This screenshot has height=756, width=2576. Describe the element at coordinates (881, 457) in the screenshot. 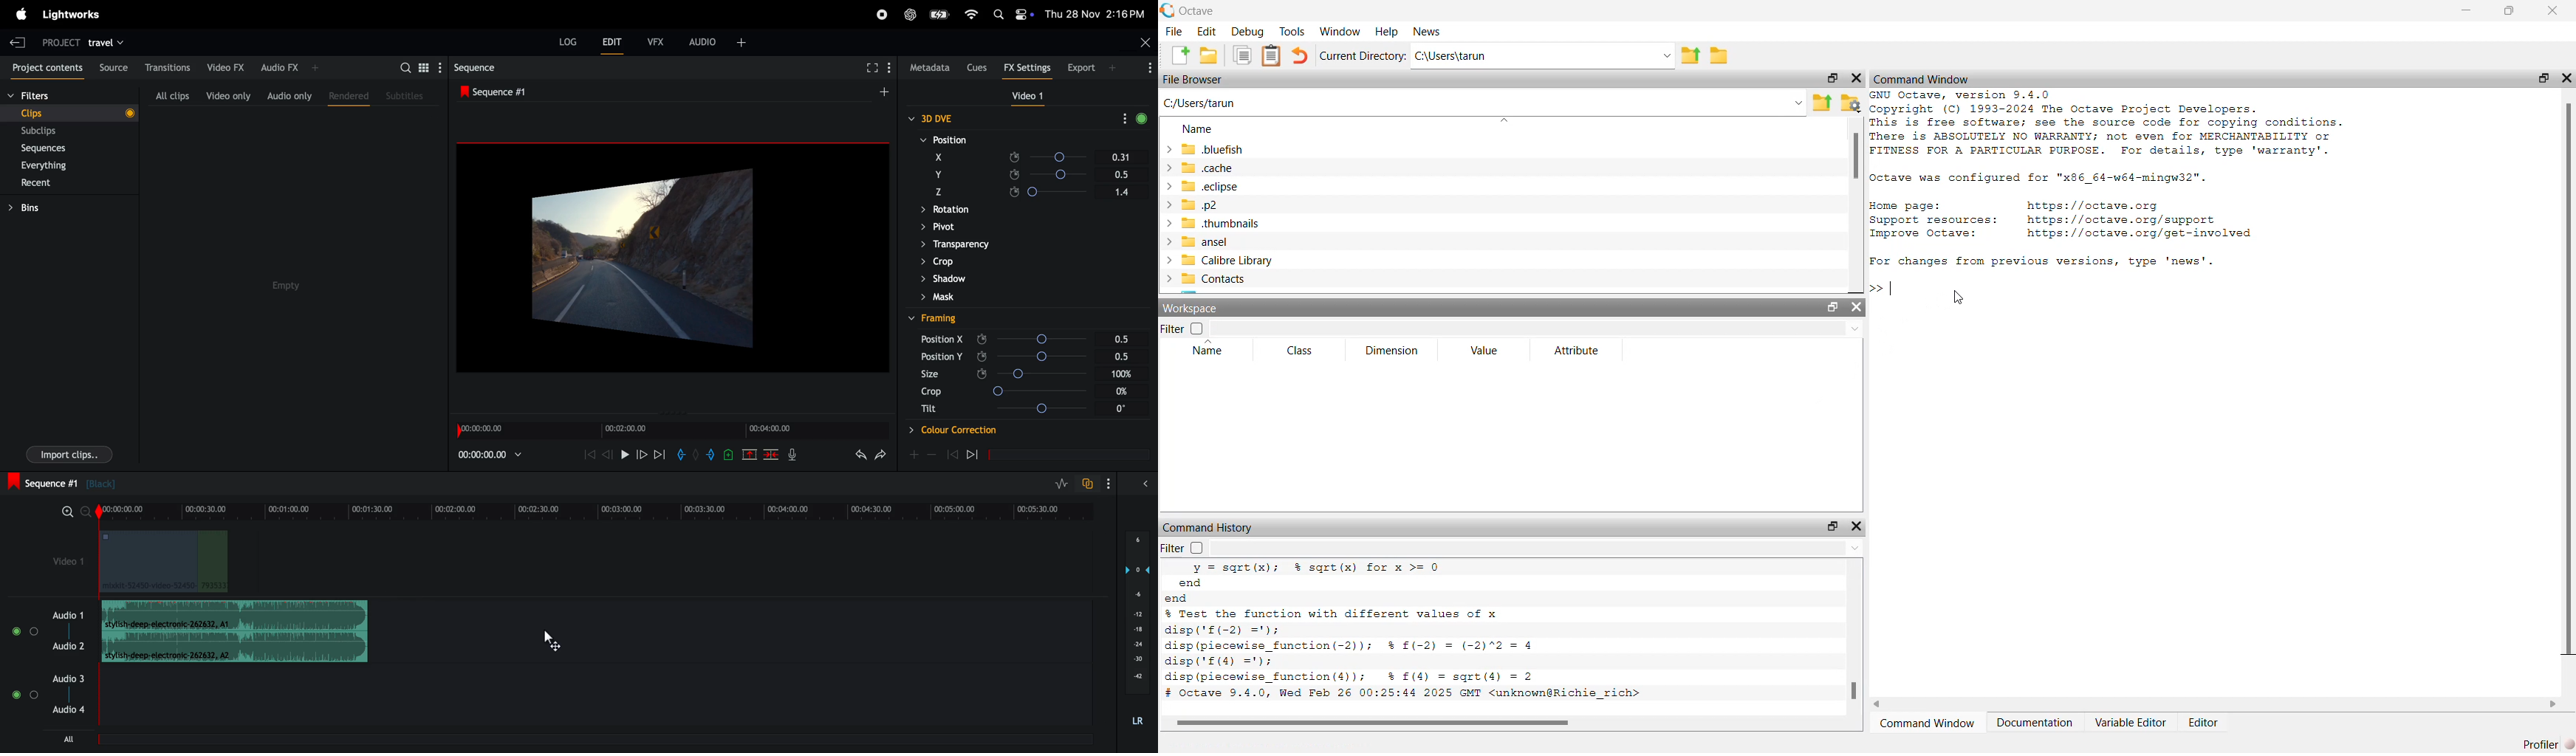

I see `undo` at that location.